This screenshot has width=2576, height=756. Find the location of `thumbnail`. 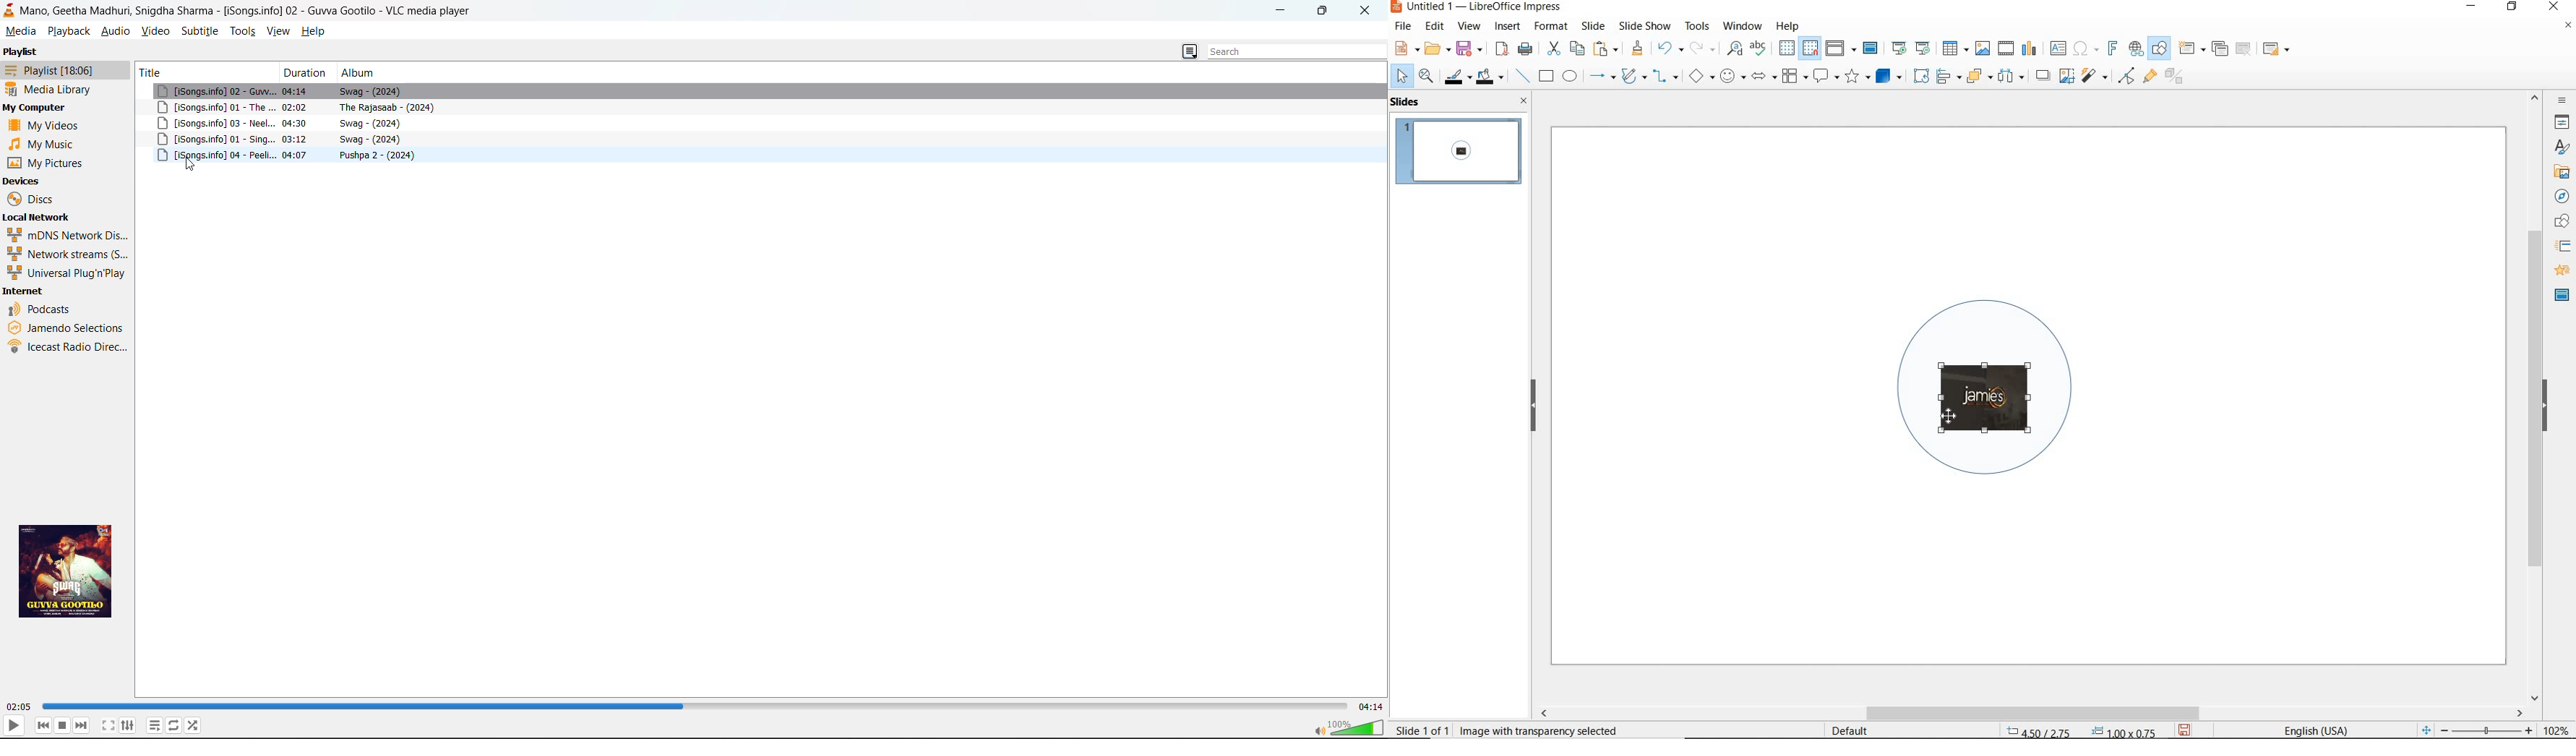

thumbnail is located at coordinates (69, 571).